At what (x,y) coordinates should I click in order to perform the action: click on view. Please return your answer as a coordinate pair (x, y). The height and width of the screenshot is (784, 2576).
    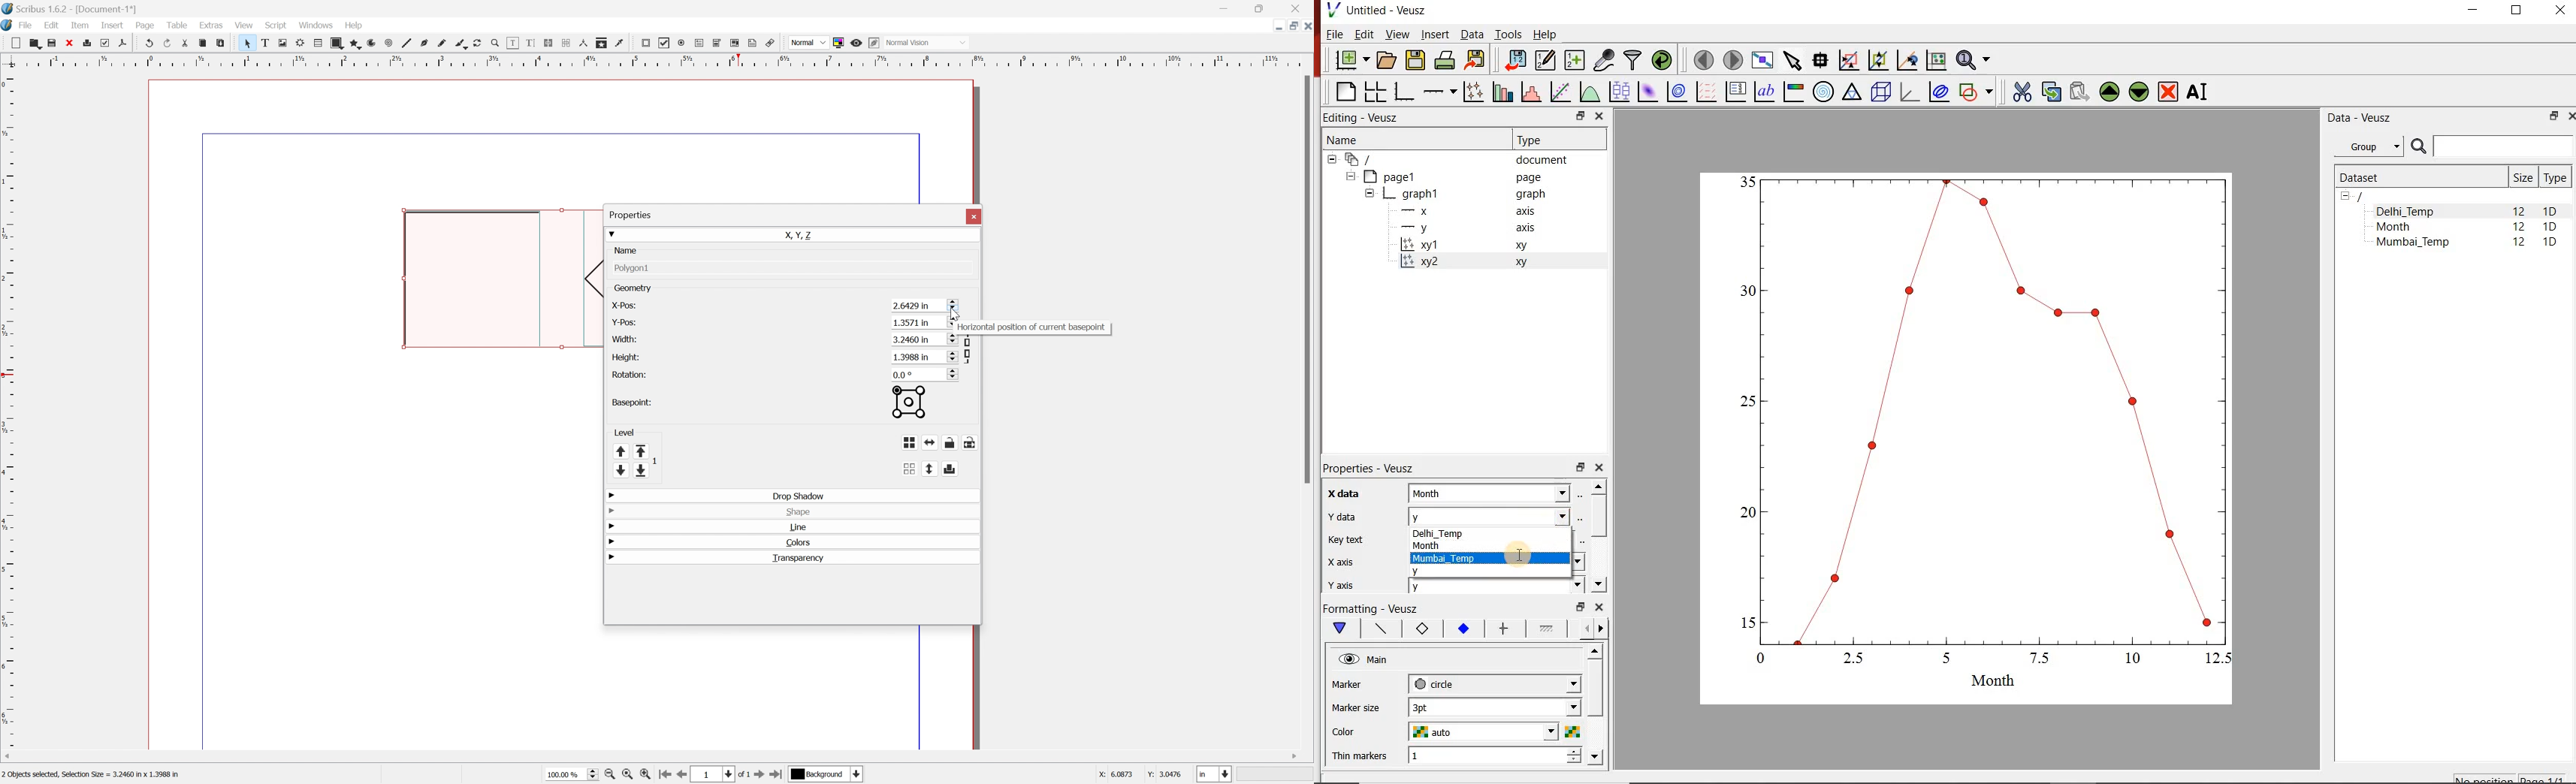
    Looking at the image, I should click on (246, 25).